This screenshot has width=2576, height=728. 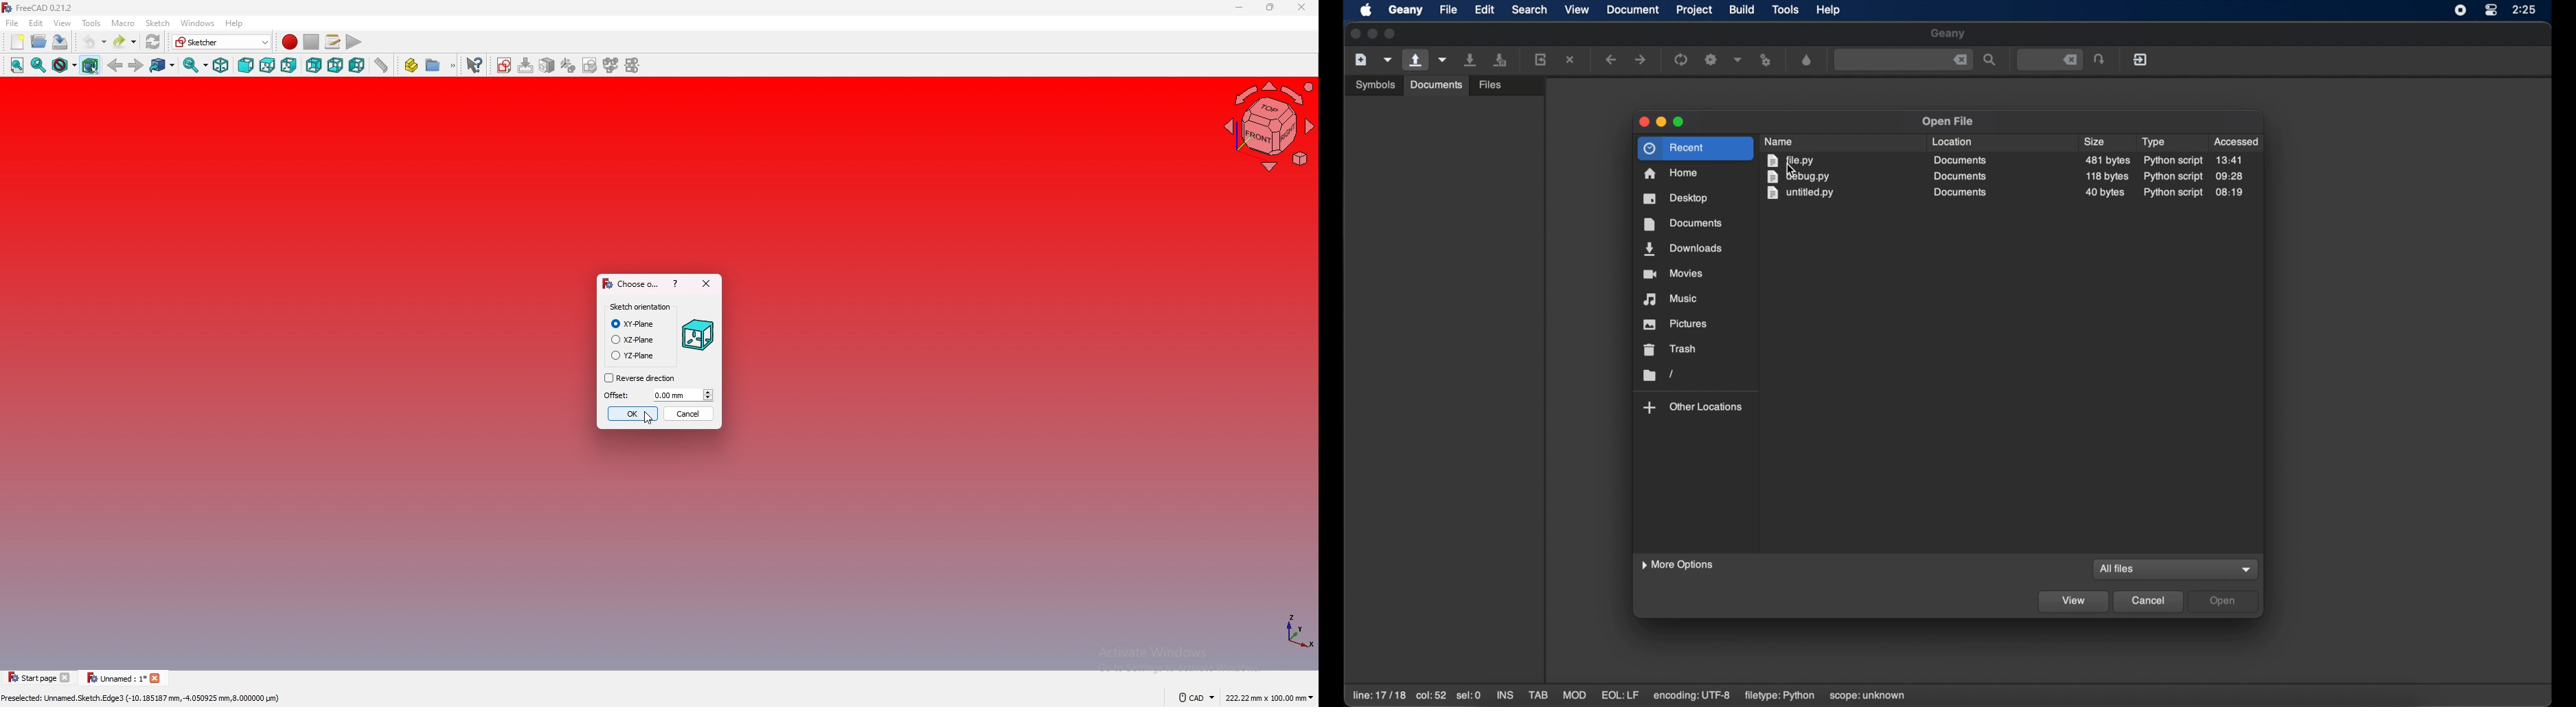 I want to click on close, so click(x=705, y=282).